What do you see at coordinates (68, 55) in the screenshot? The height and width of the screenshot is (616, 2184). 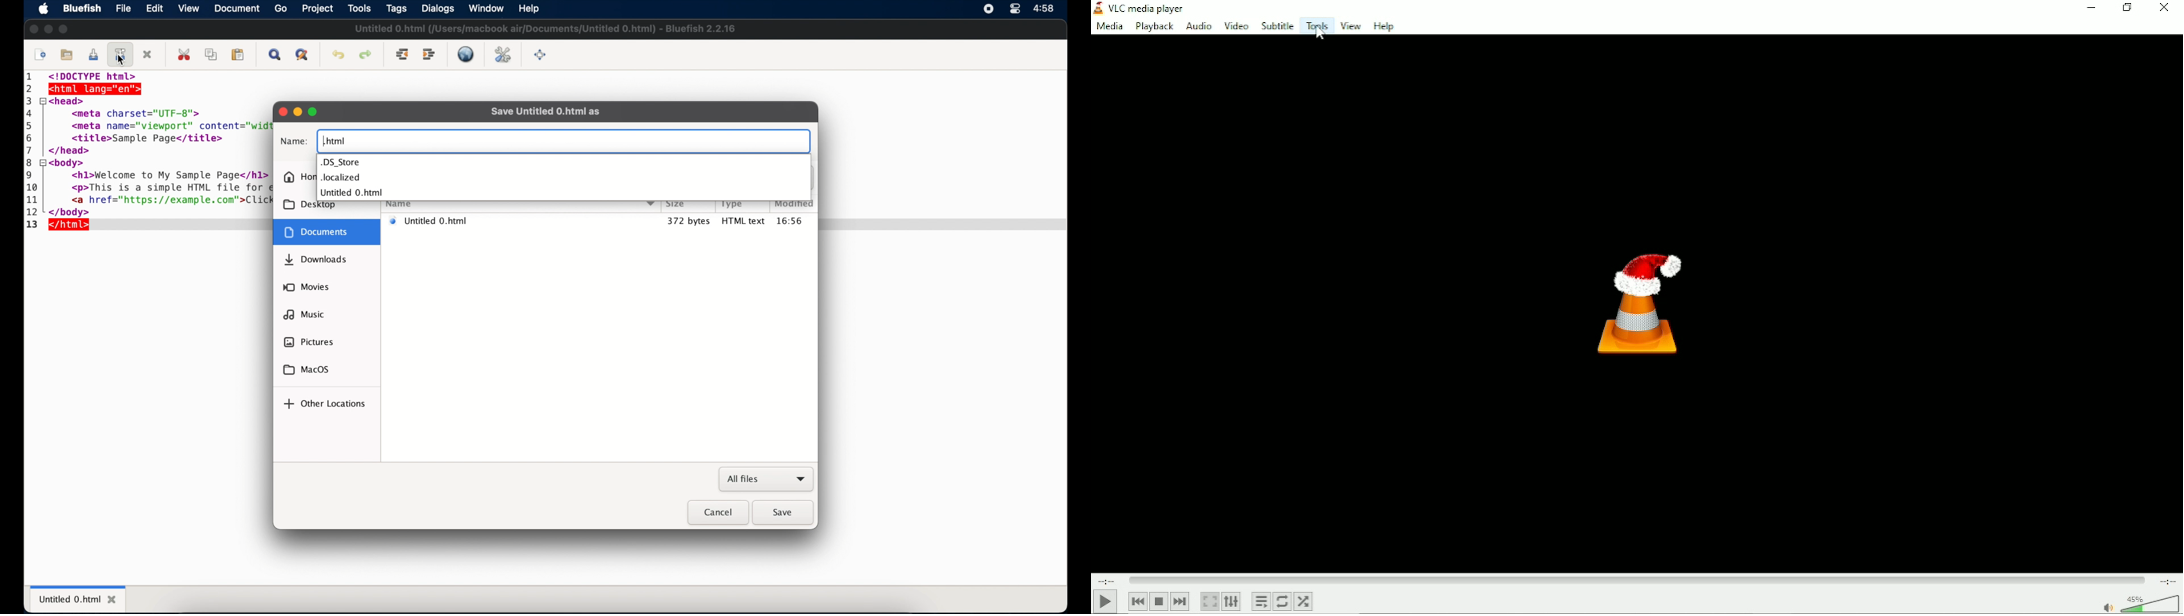 I see `open` at bounding box center [68, 55].